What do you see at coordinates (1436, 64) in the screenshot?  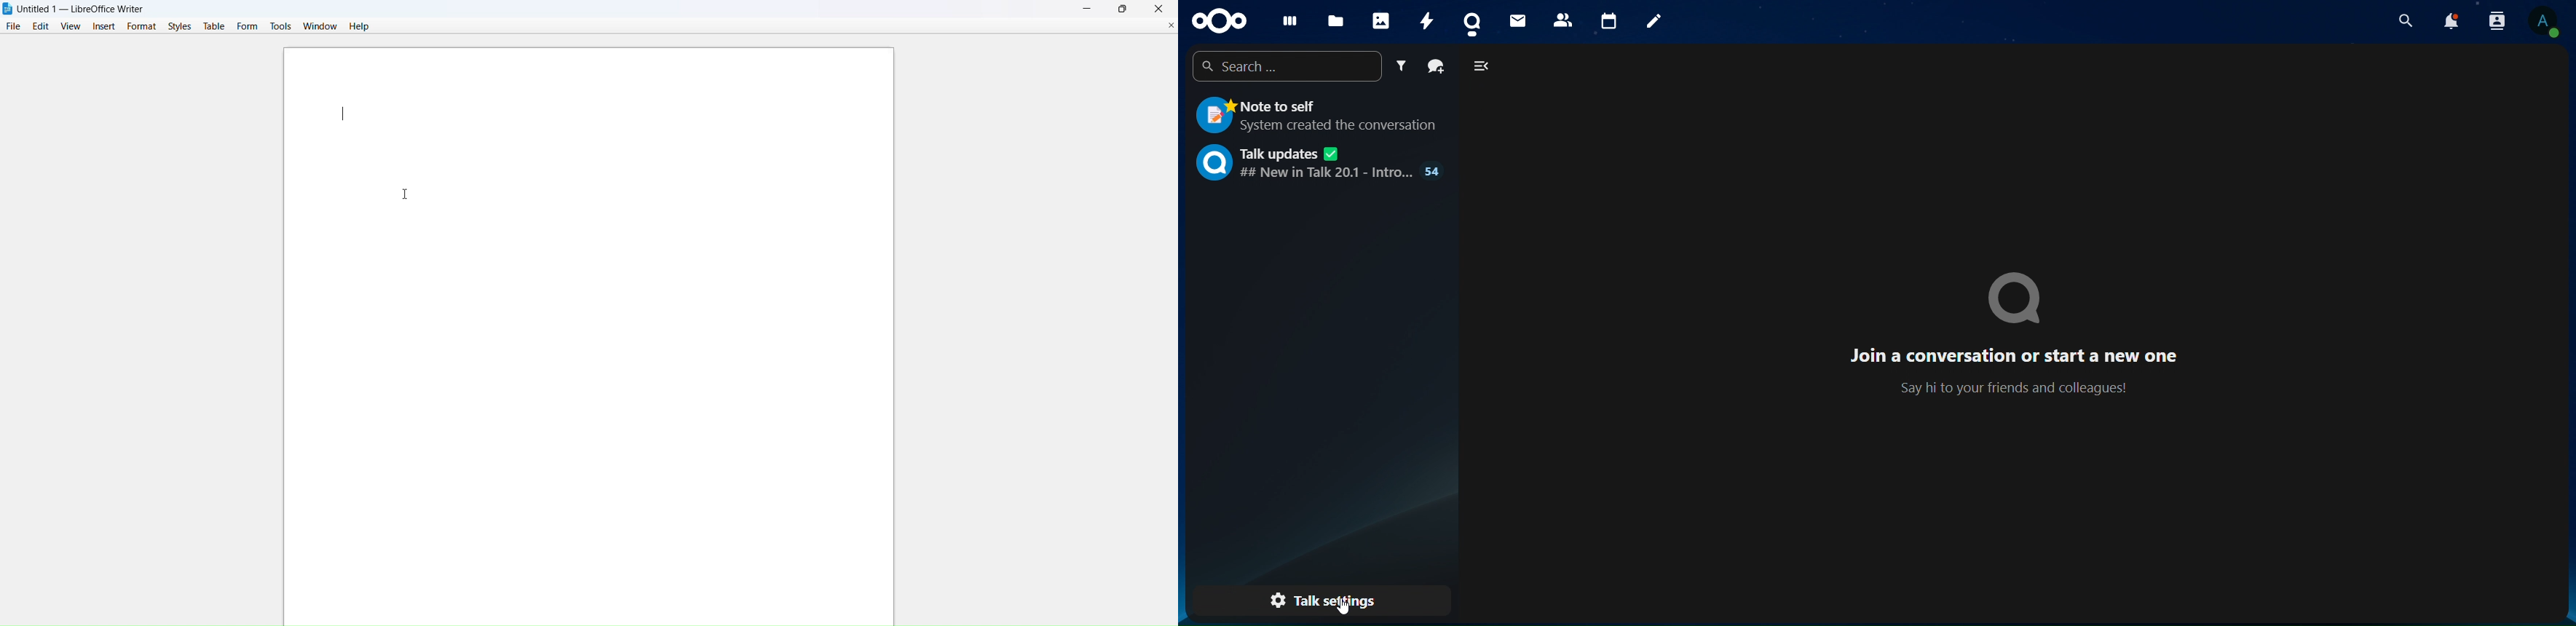 I see `create a group` at bounding box center [1436, 64].